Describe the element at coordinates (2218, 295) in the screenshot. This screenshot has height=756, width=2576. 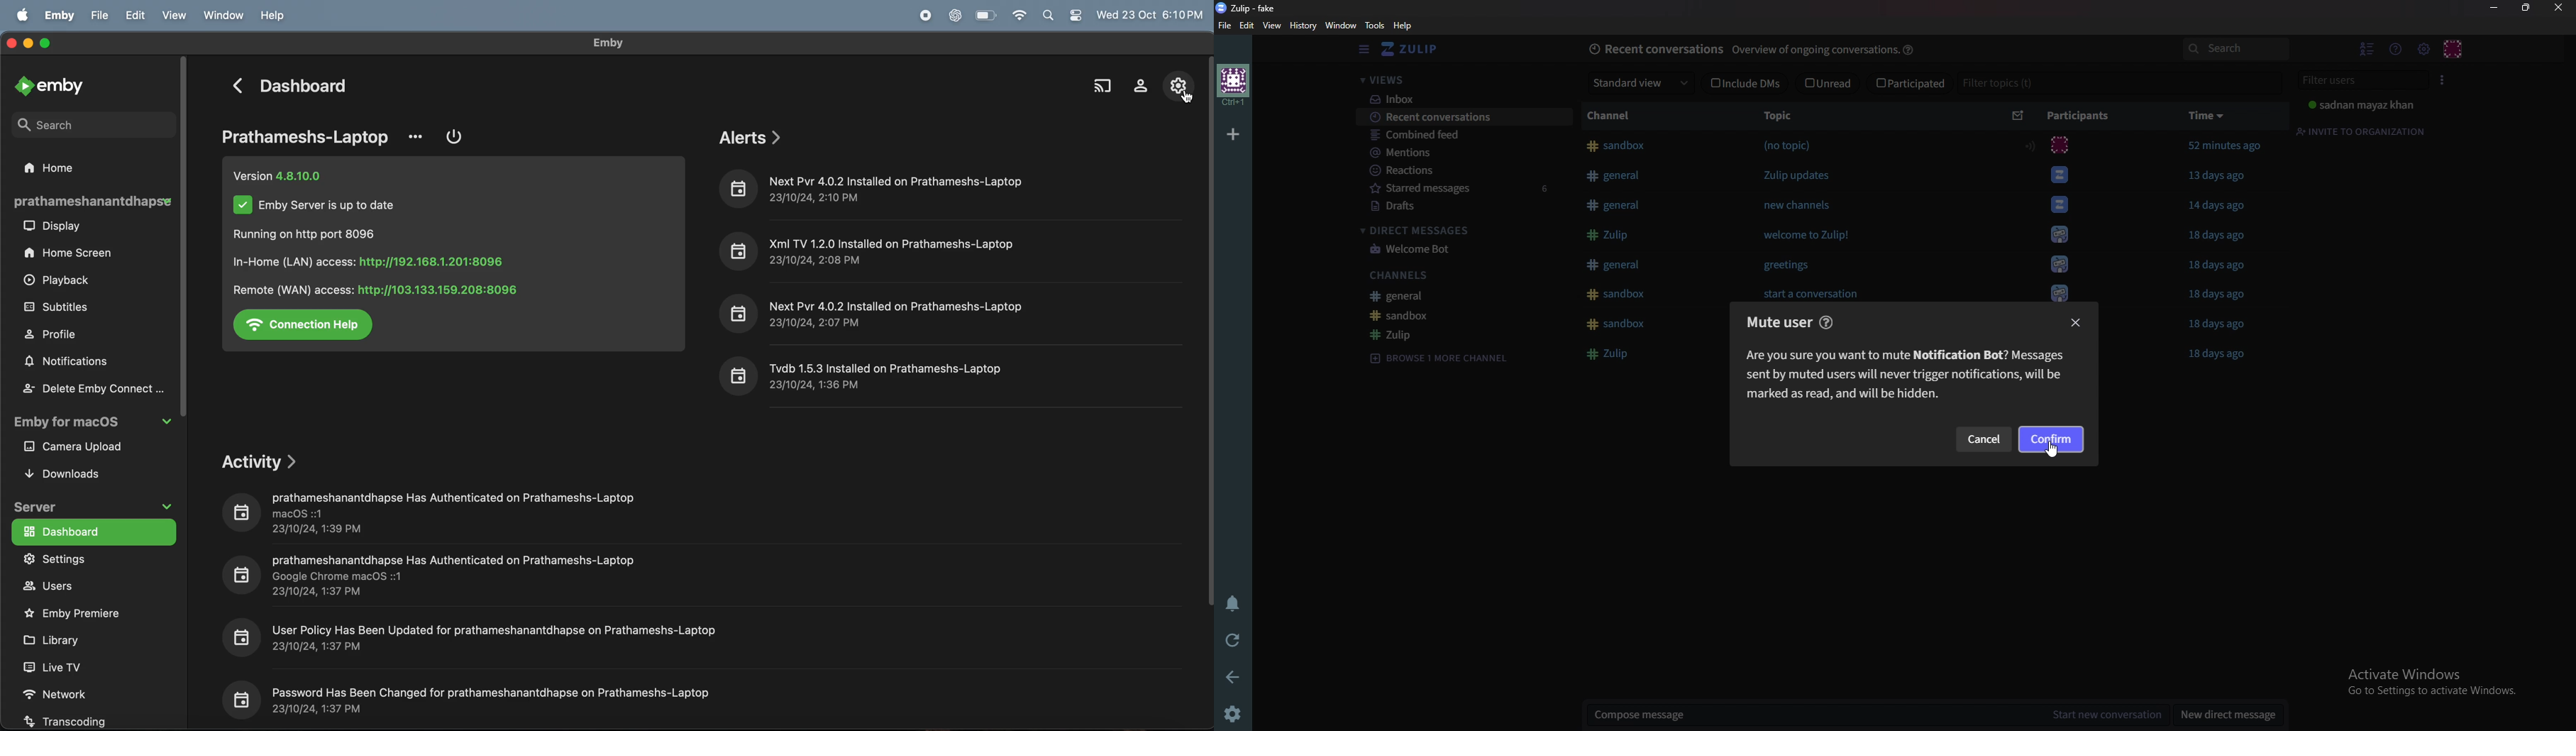
I see `18 days ago` at that location.